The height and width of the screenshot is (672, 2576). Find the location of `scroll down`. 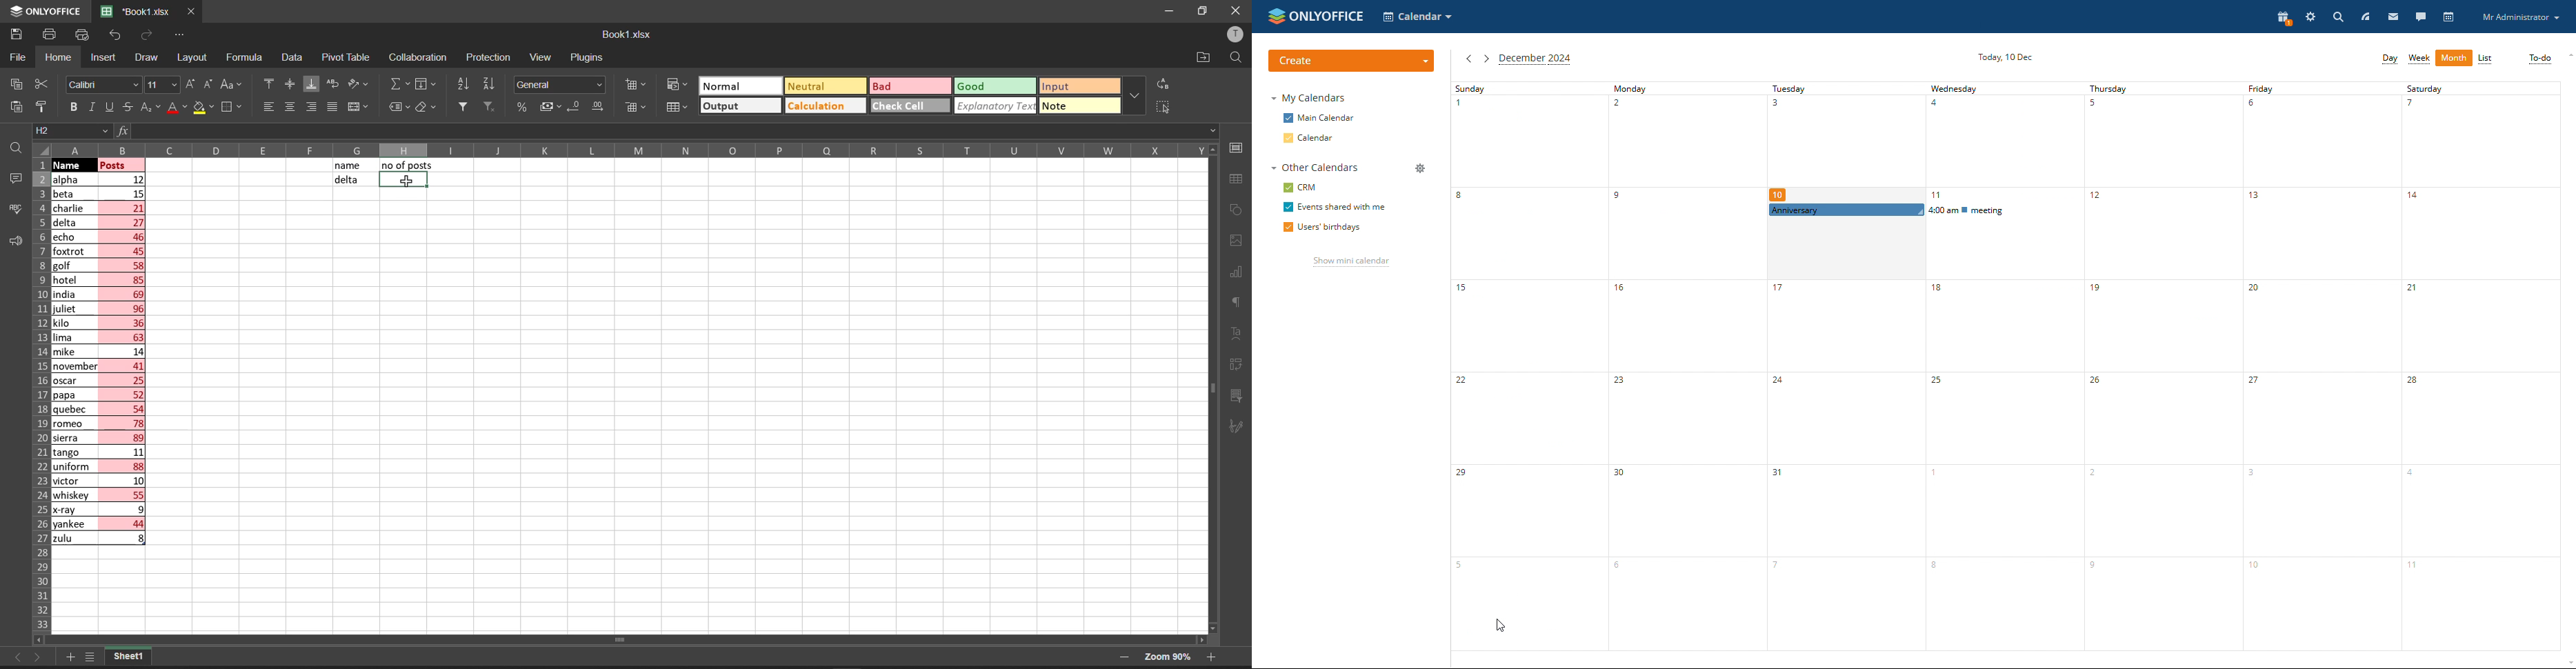

scroll down is located at coordinates (1215, 628).